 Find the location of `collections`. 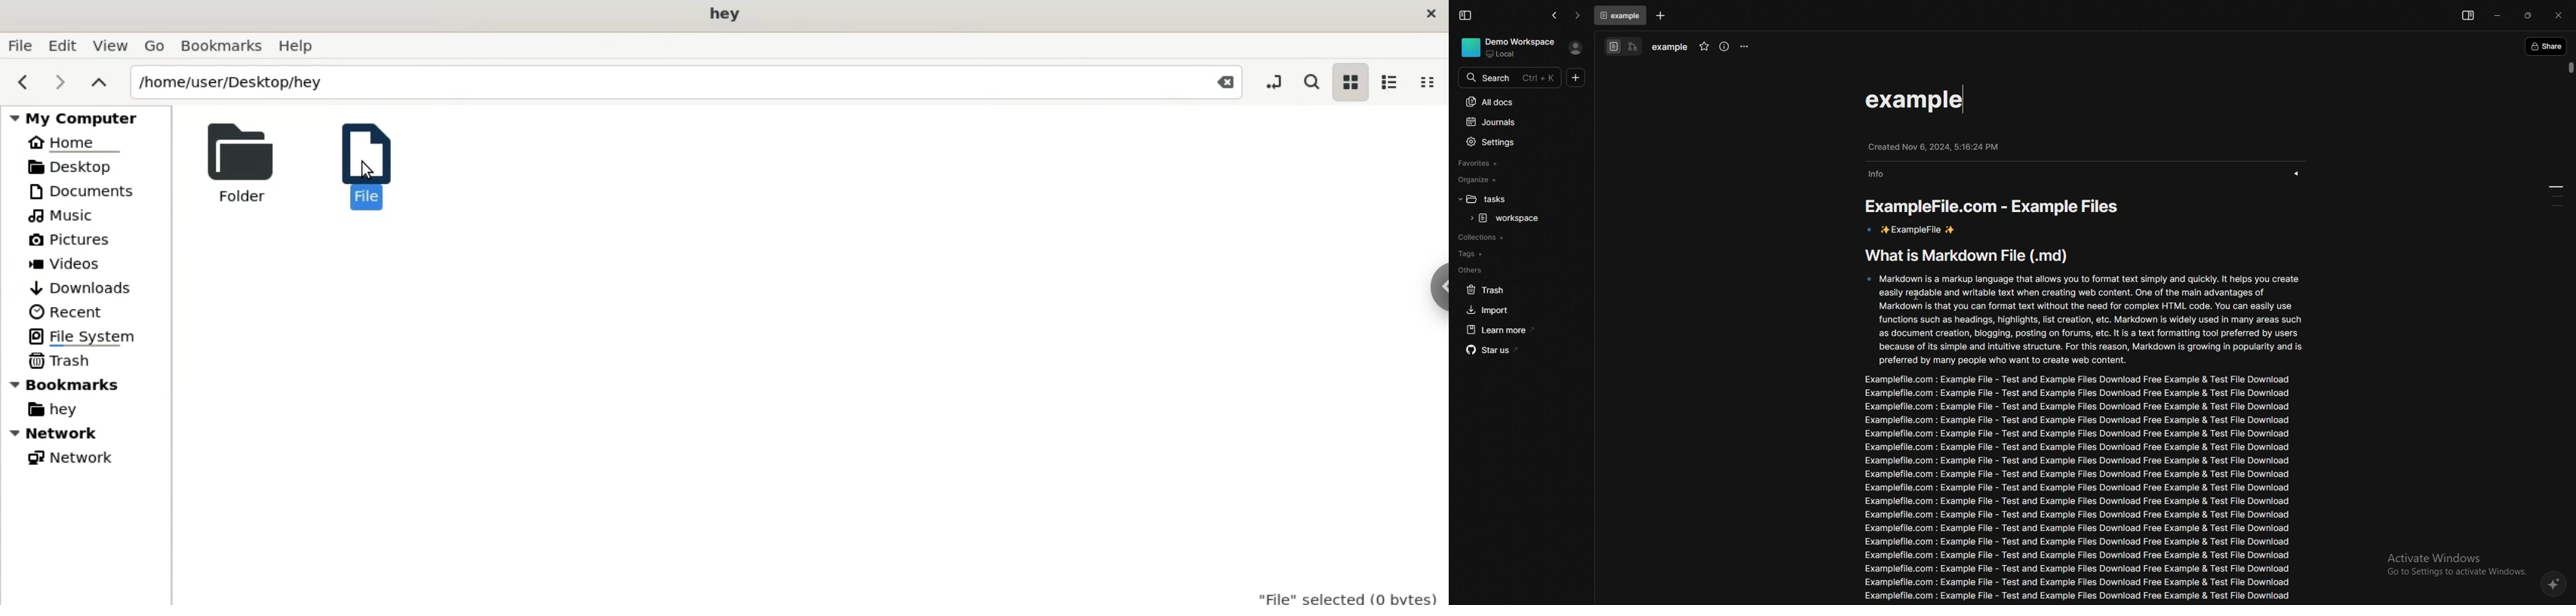

collections is located at coordinates (1516, 238).